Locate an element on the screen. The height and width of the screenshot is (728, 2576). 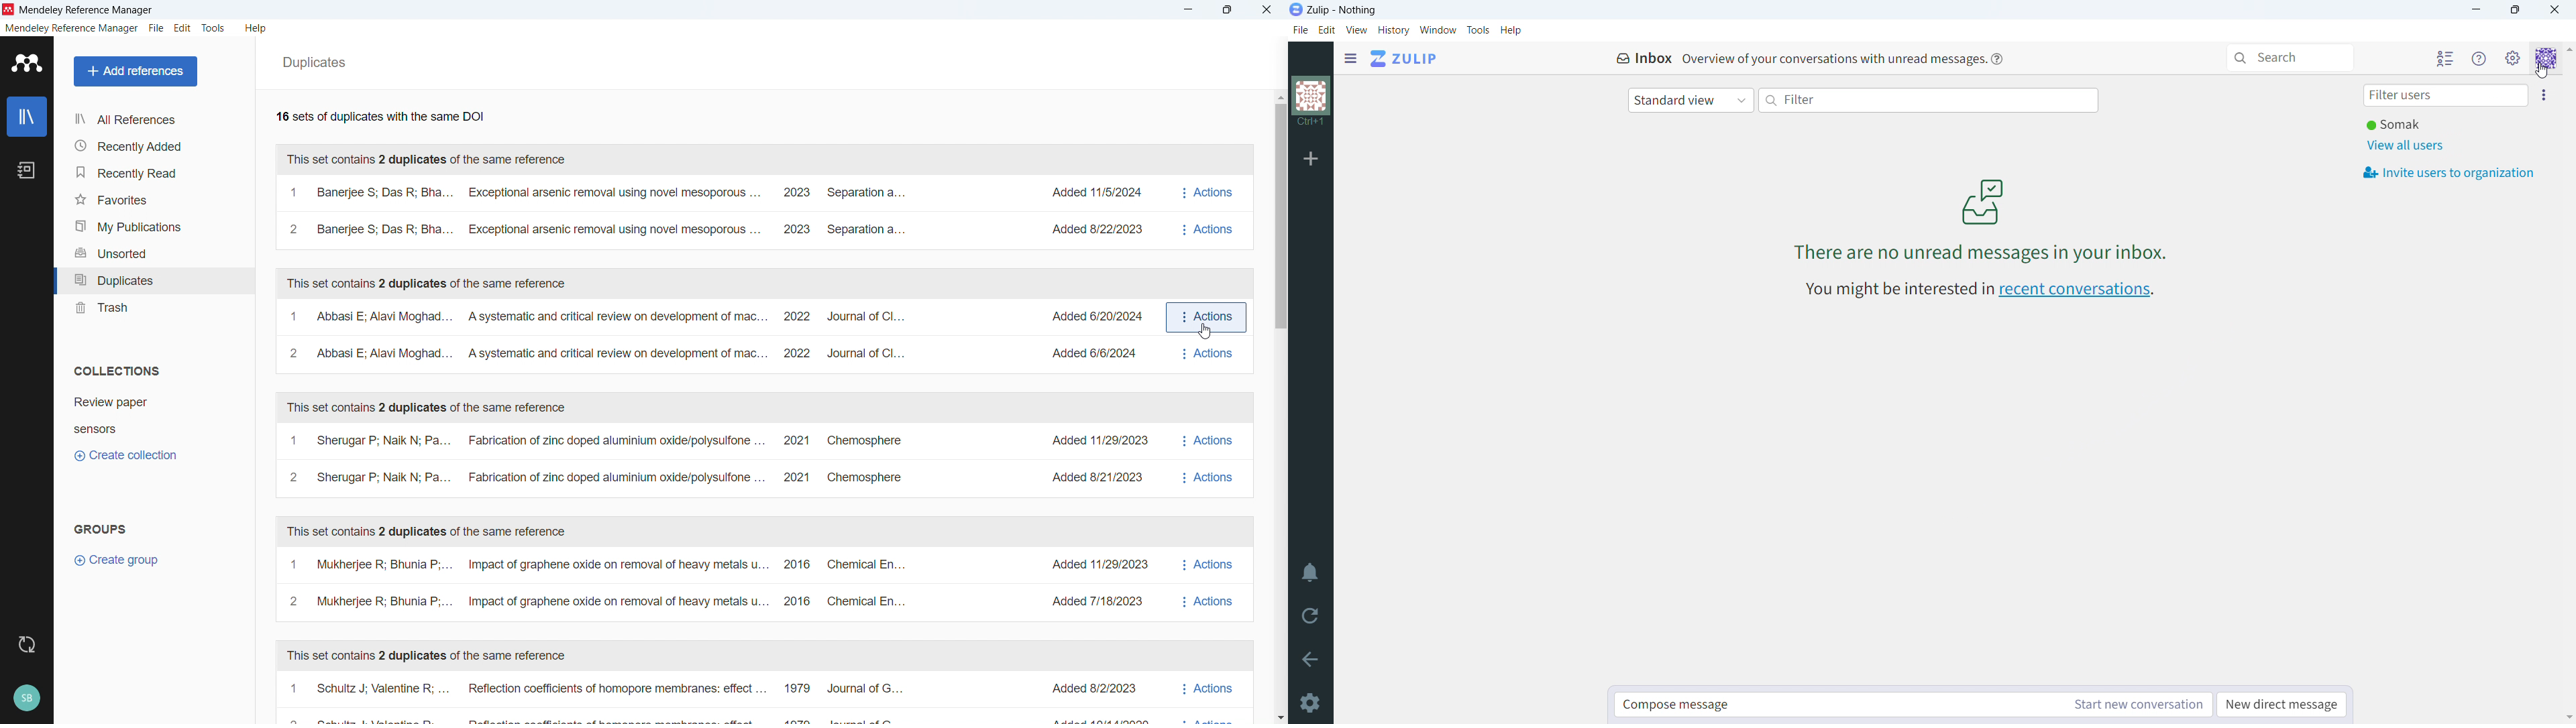
reload is located at coordinates (1309, 615).